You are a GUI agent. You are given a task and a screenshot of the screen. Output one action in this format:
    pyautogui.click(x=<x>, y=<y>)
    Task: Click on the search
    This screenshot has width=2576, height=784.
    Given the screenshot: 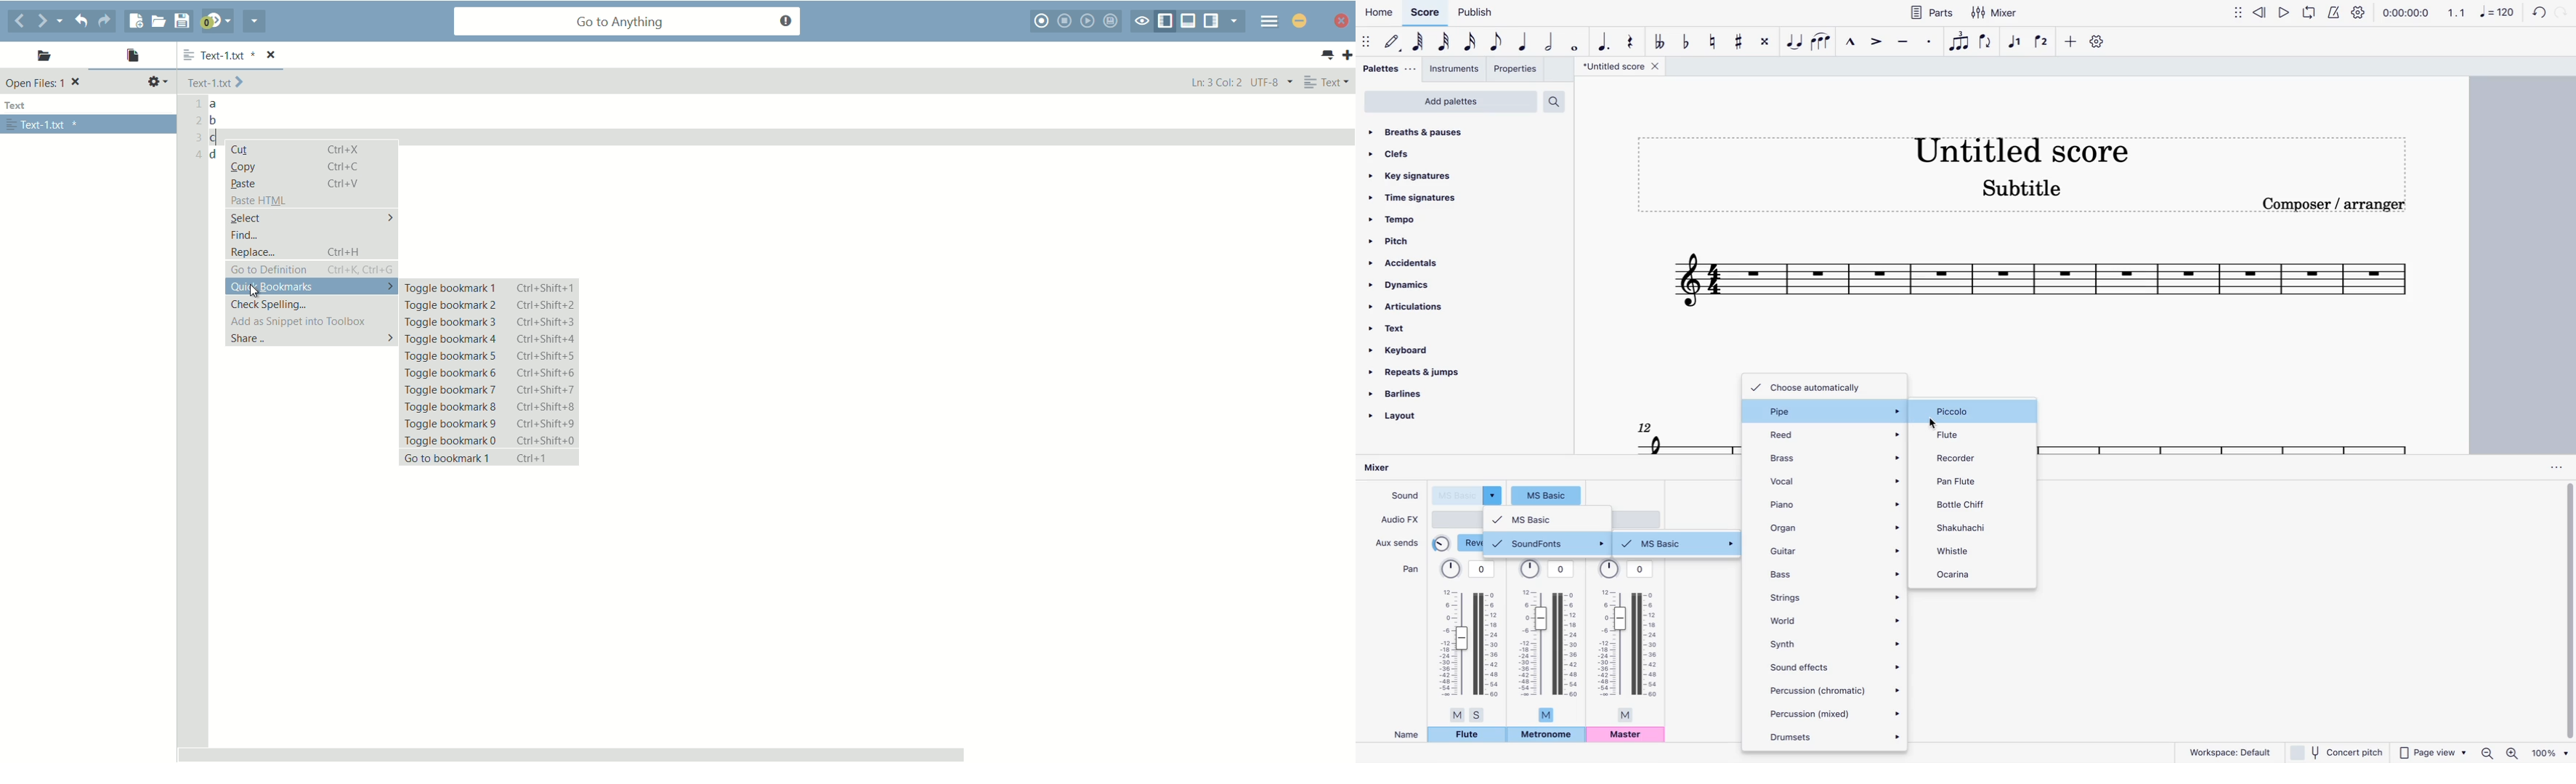 What is the action you would take?
    pyautogui.click(x=1558, y=101)
    